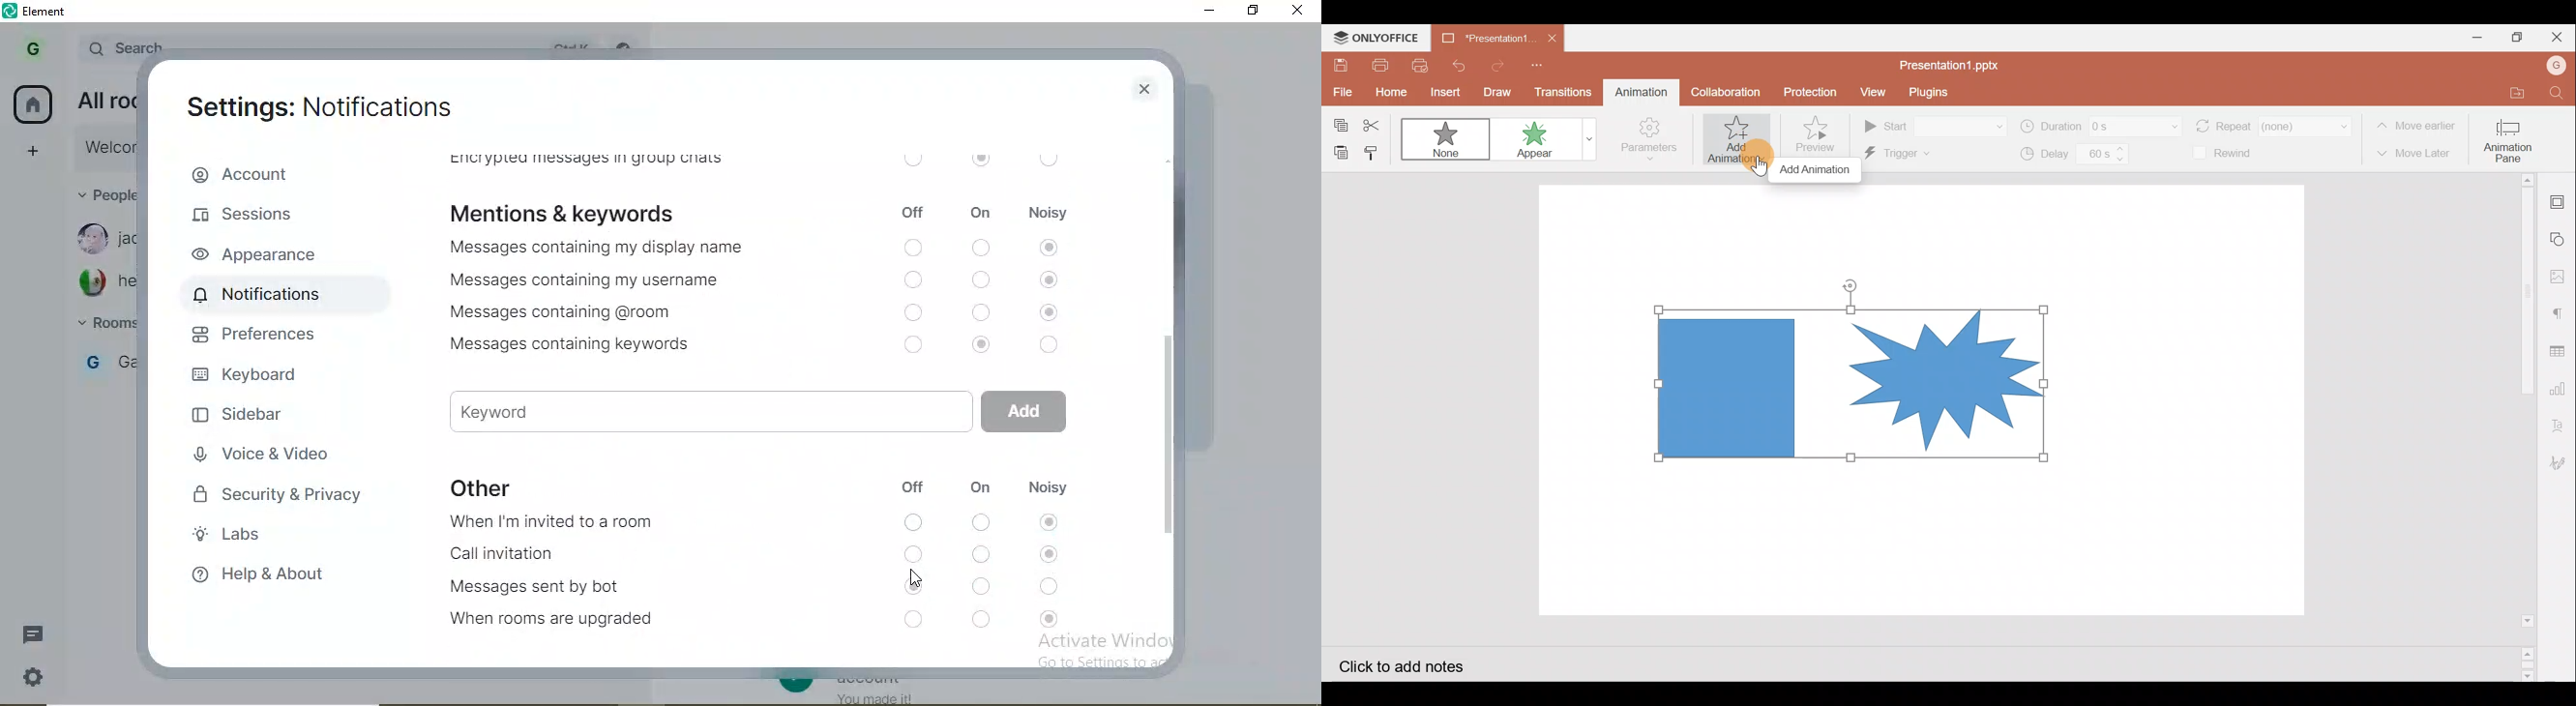 The width and height of the screenshot is (2576, 728). Describe the element at coordinates (36, 151) in the screenshot. I see `add space` at that location.